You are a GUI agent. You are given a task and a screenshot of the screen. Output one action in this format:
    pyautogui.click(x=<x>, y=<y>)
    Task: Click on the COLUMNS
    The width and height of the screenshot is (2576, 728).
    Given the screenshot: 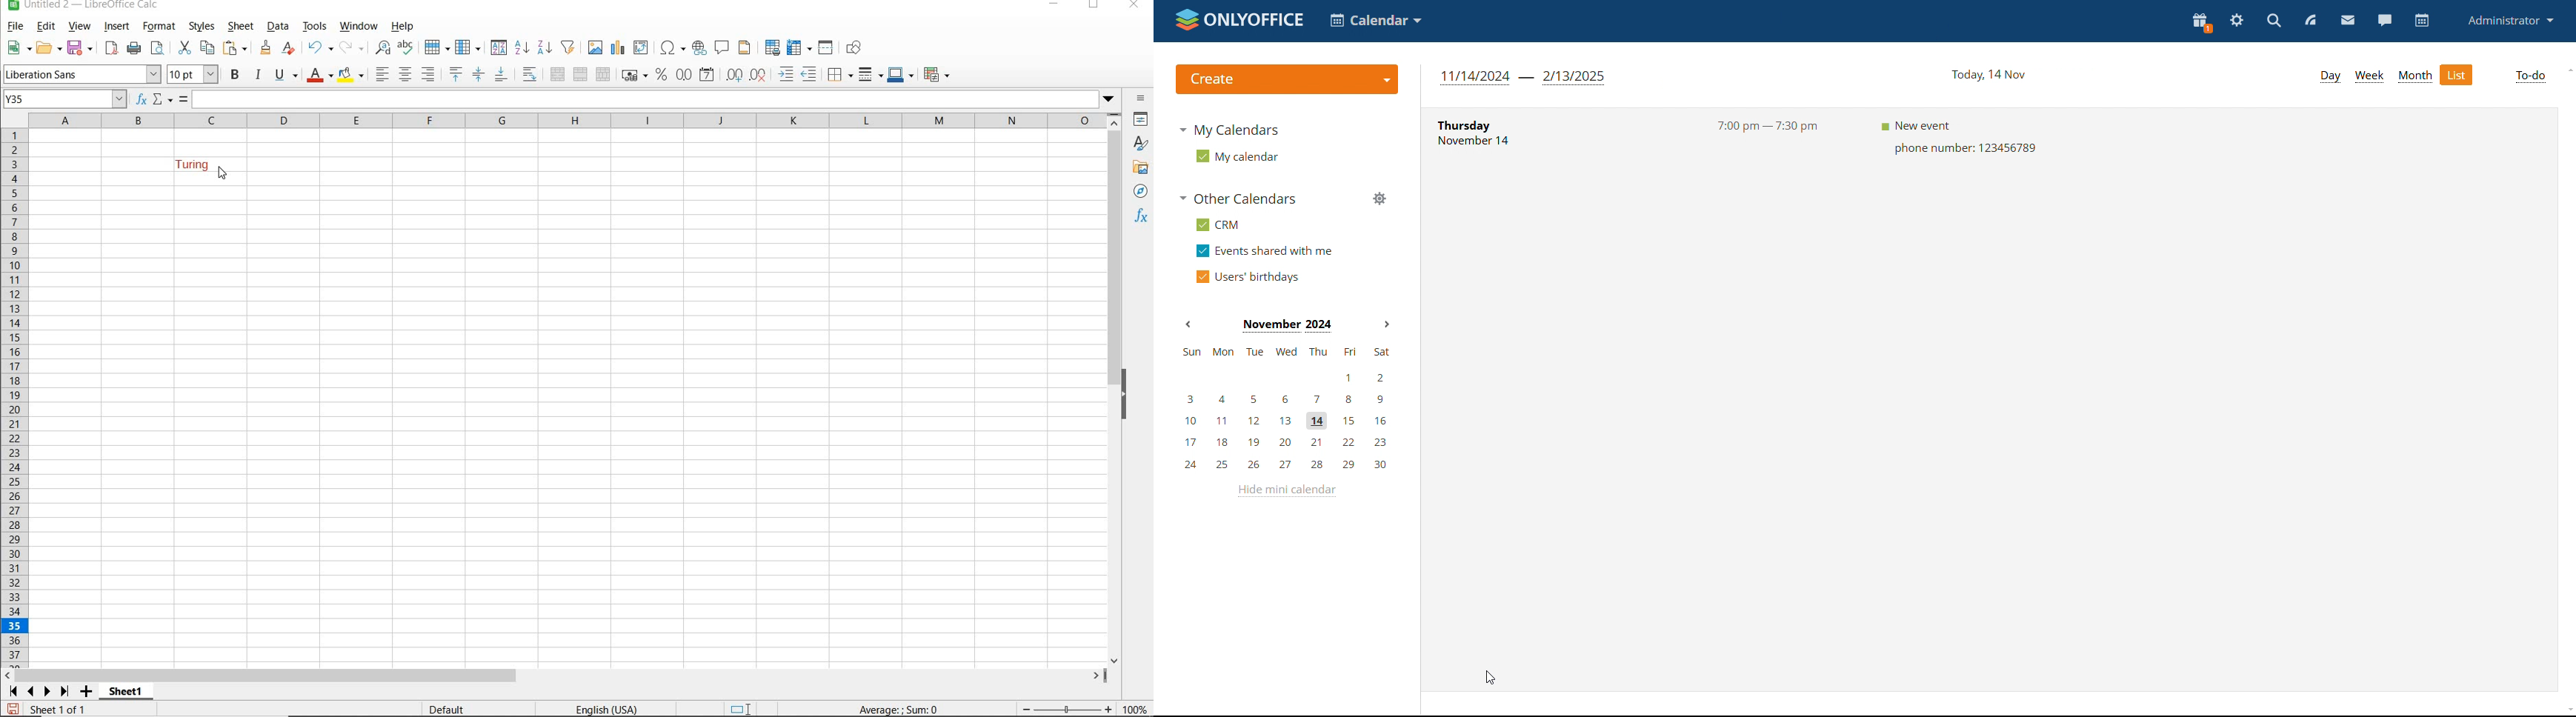 What is the action you would take?
    pyautogui.click(x=564, y=120)
    